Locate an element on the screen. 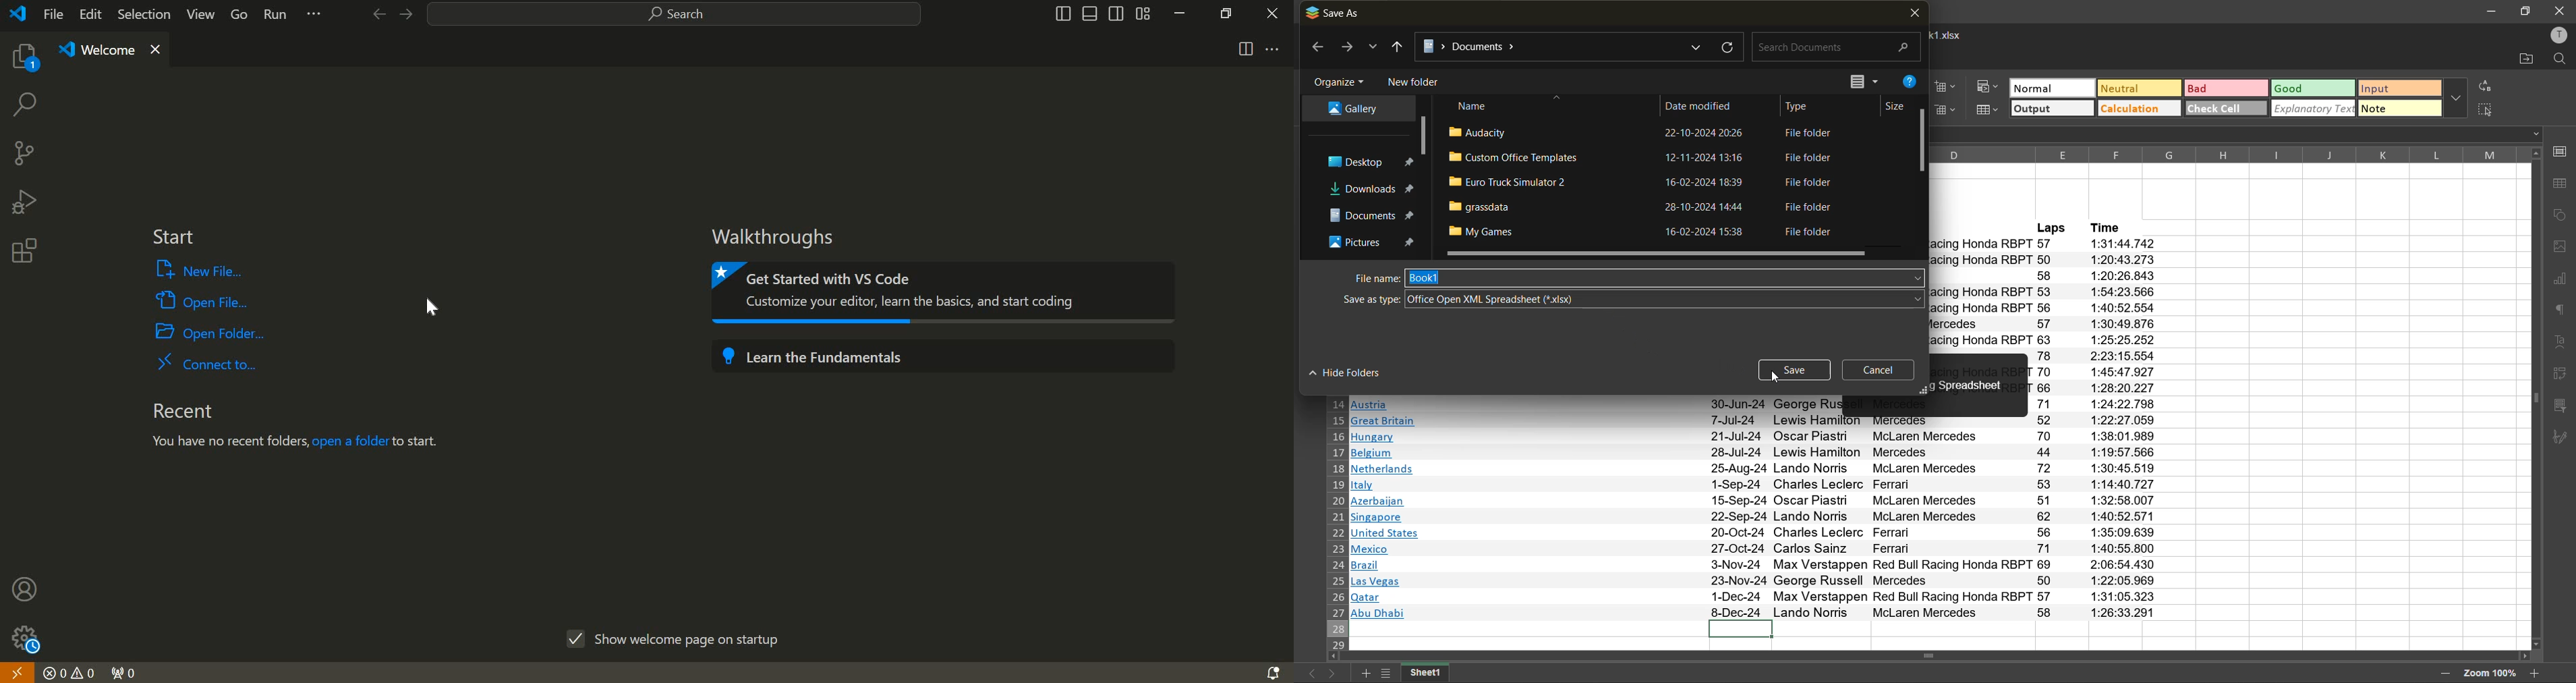  hide folders is located at coordinates (1346, 372).